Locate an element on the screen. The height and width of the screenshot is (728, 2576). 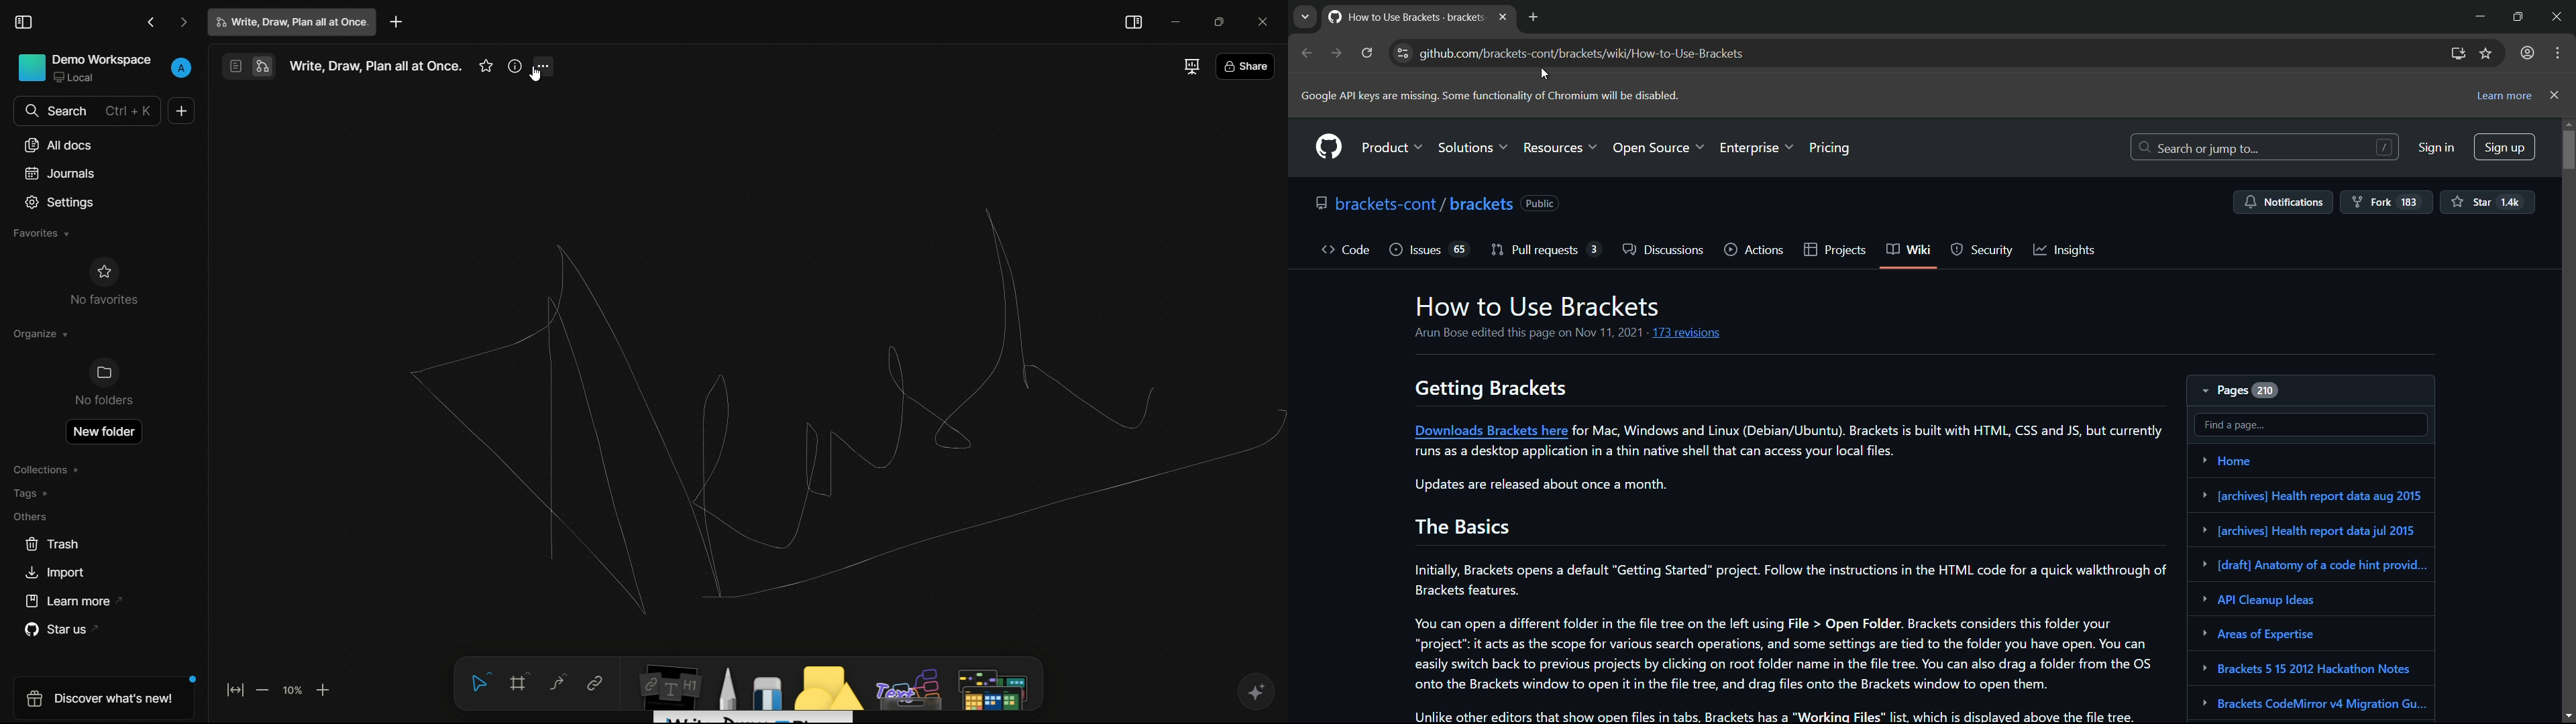
close is located at coordinates (2555, 93).